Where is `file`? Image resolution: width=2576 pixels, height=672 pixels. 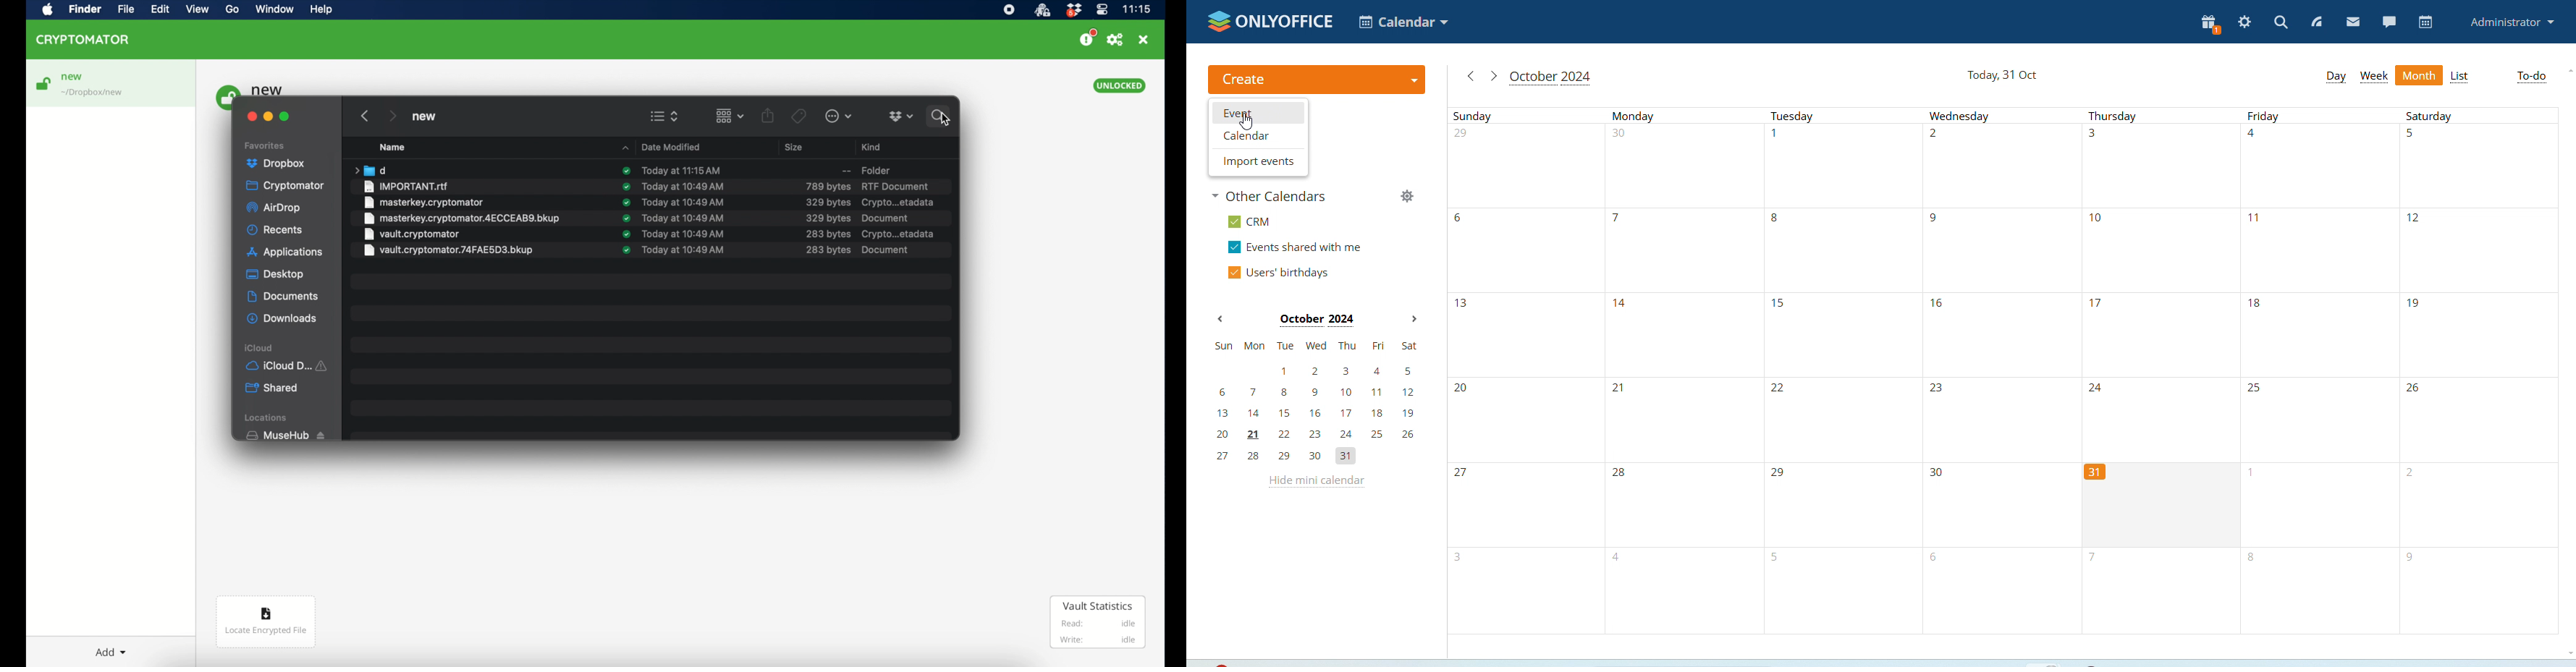 file is located at coordinates (125, 9).